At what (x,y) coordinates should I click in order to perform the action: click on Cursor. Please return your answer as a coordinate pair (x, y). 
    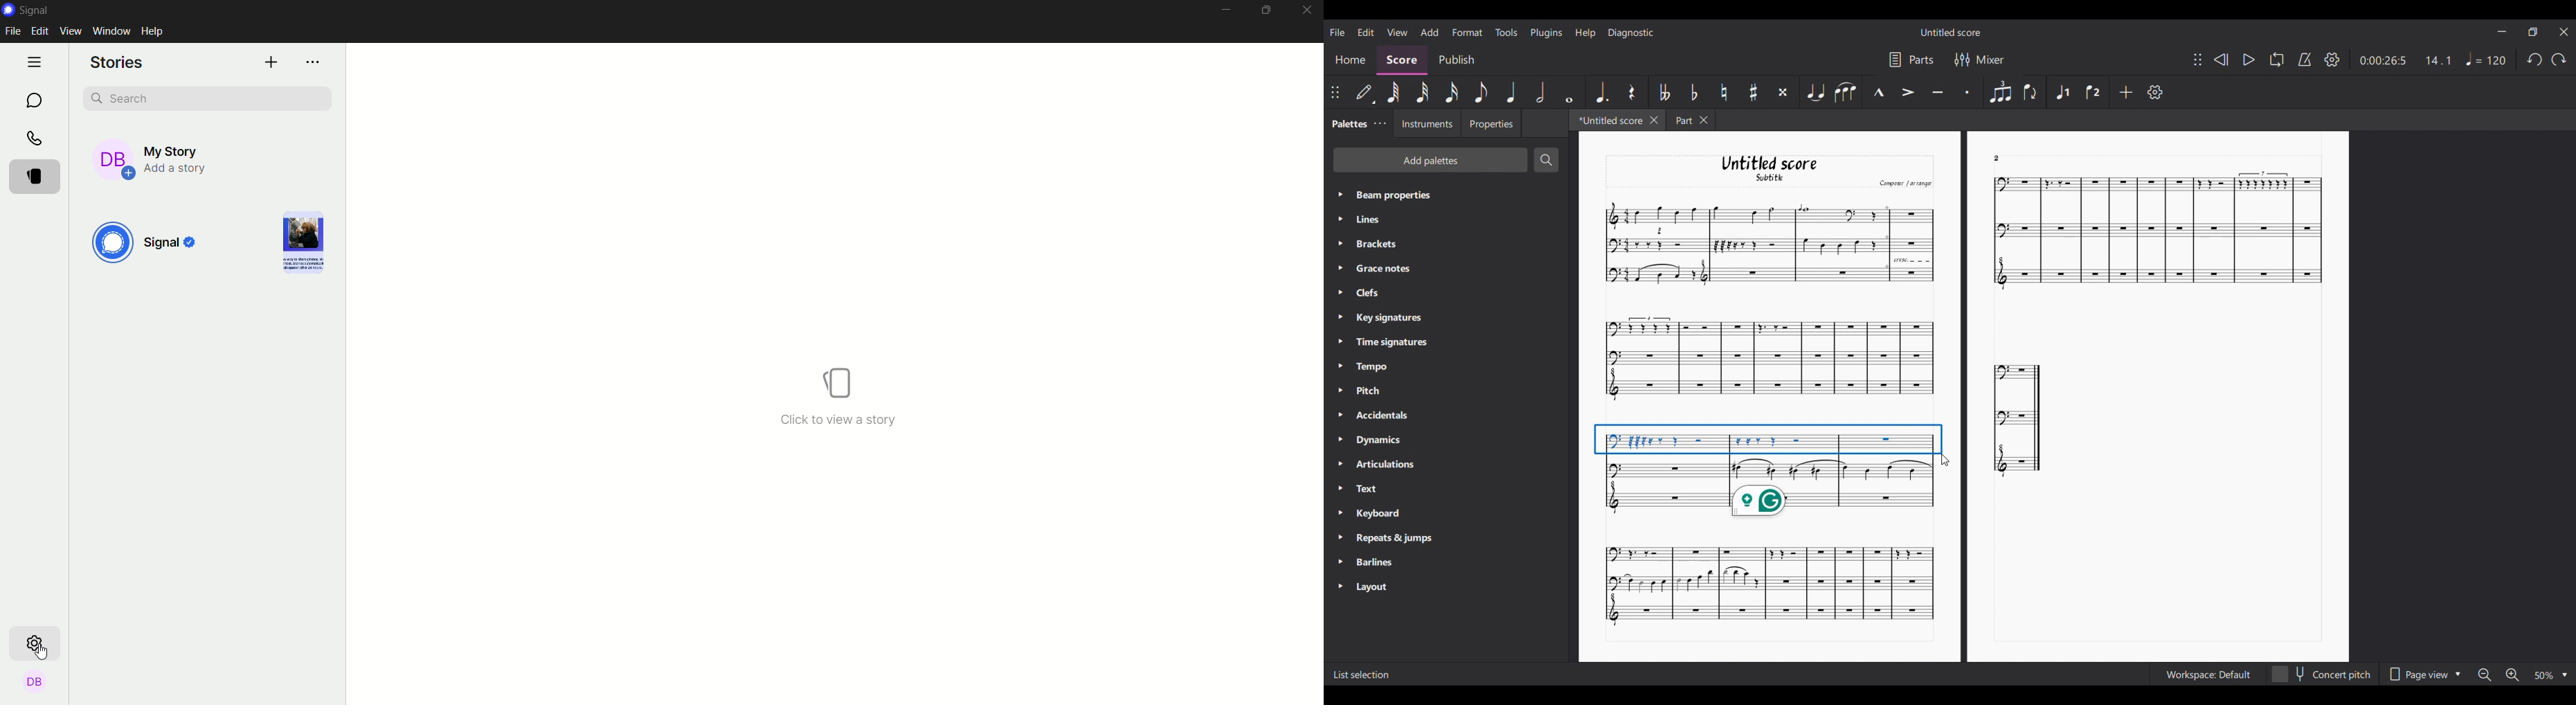
    Looking at the image, I should click on (45, 654).